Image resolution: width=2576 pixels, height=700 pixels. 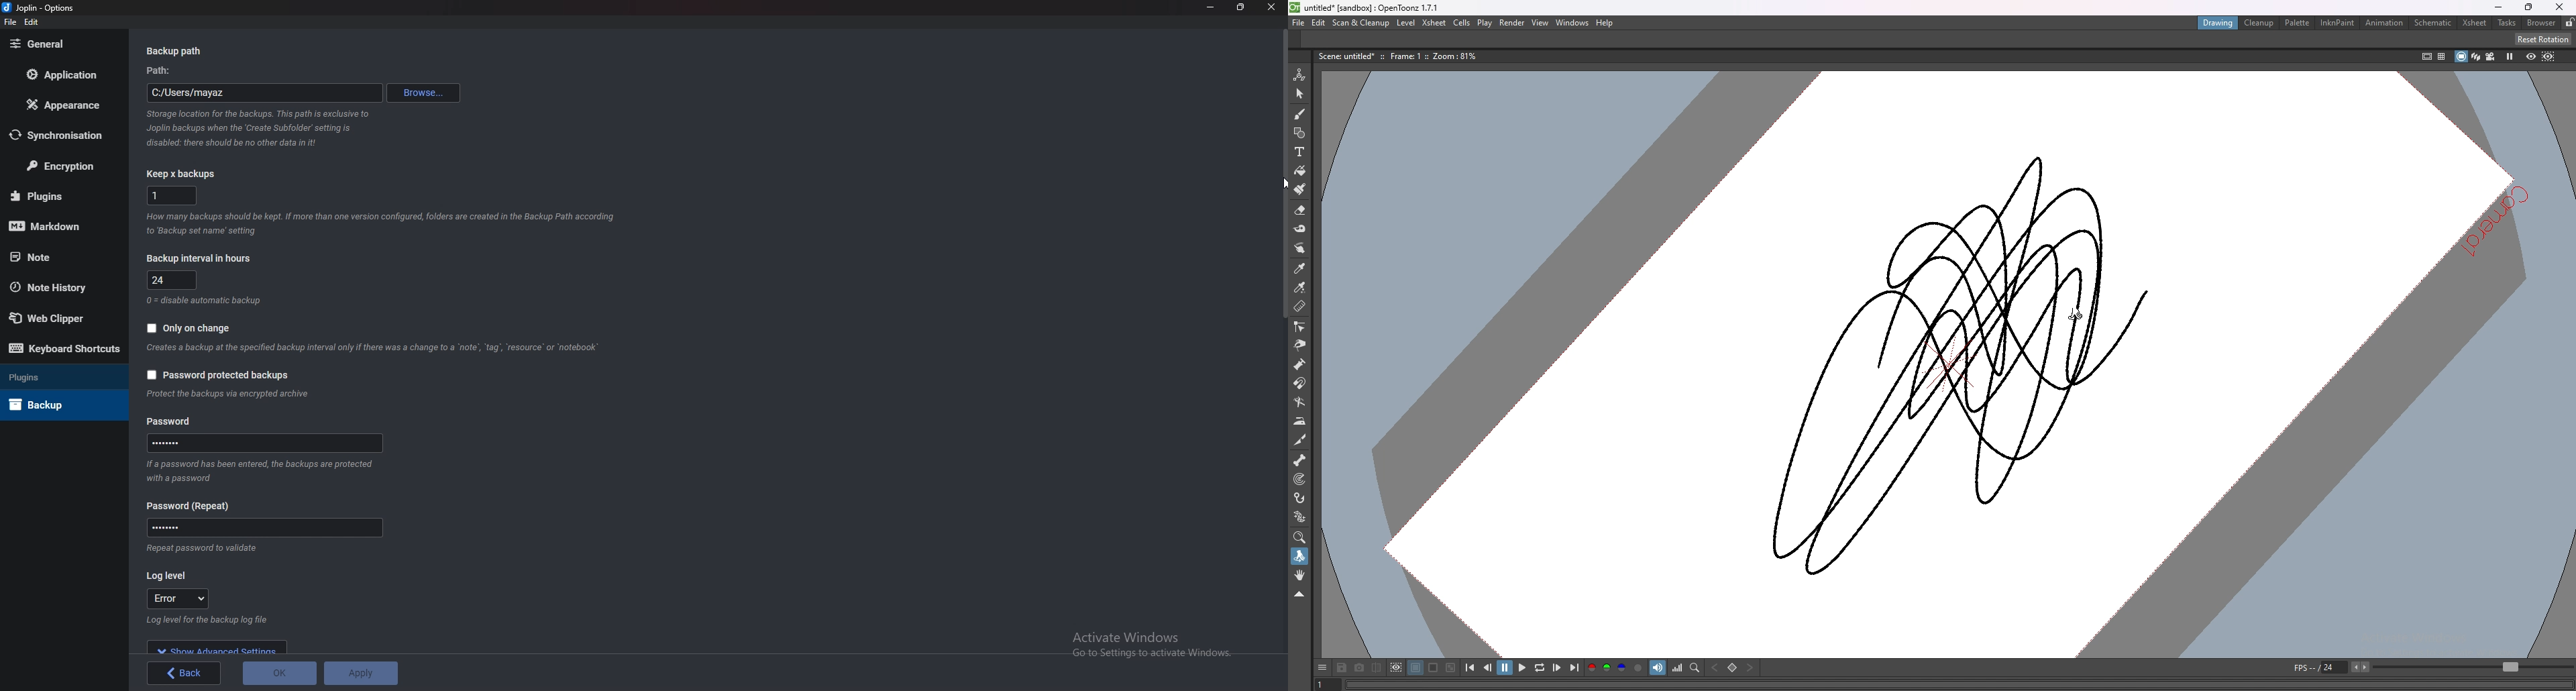 What do you see at coordinates (2548, 56) in the screenshot?
I see `sub camera preview` at bounding box center [2548, 56].